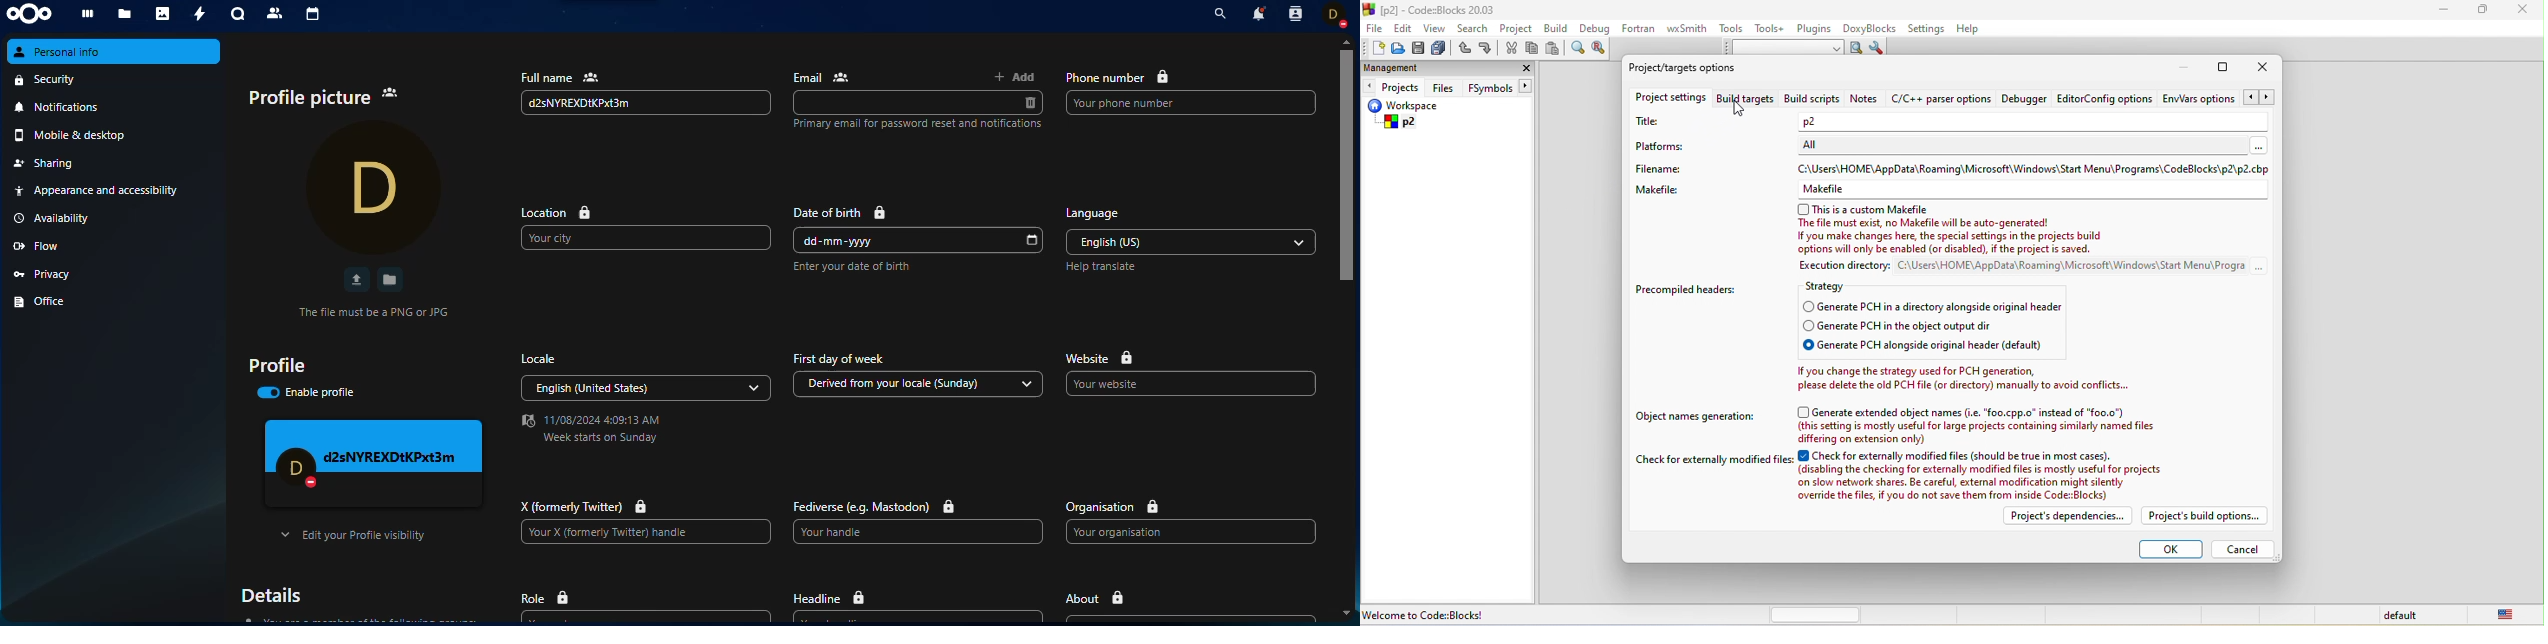 This screenshot has height=644, width=2548. Describe the element at coordinates (2210, 518) in the screenshot. I see `projects build options` at that location.